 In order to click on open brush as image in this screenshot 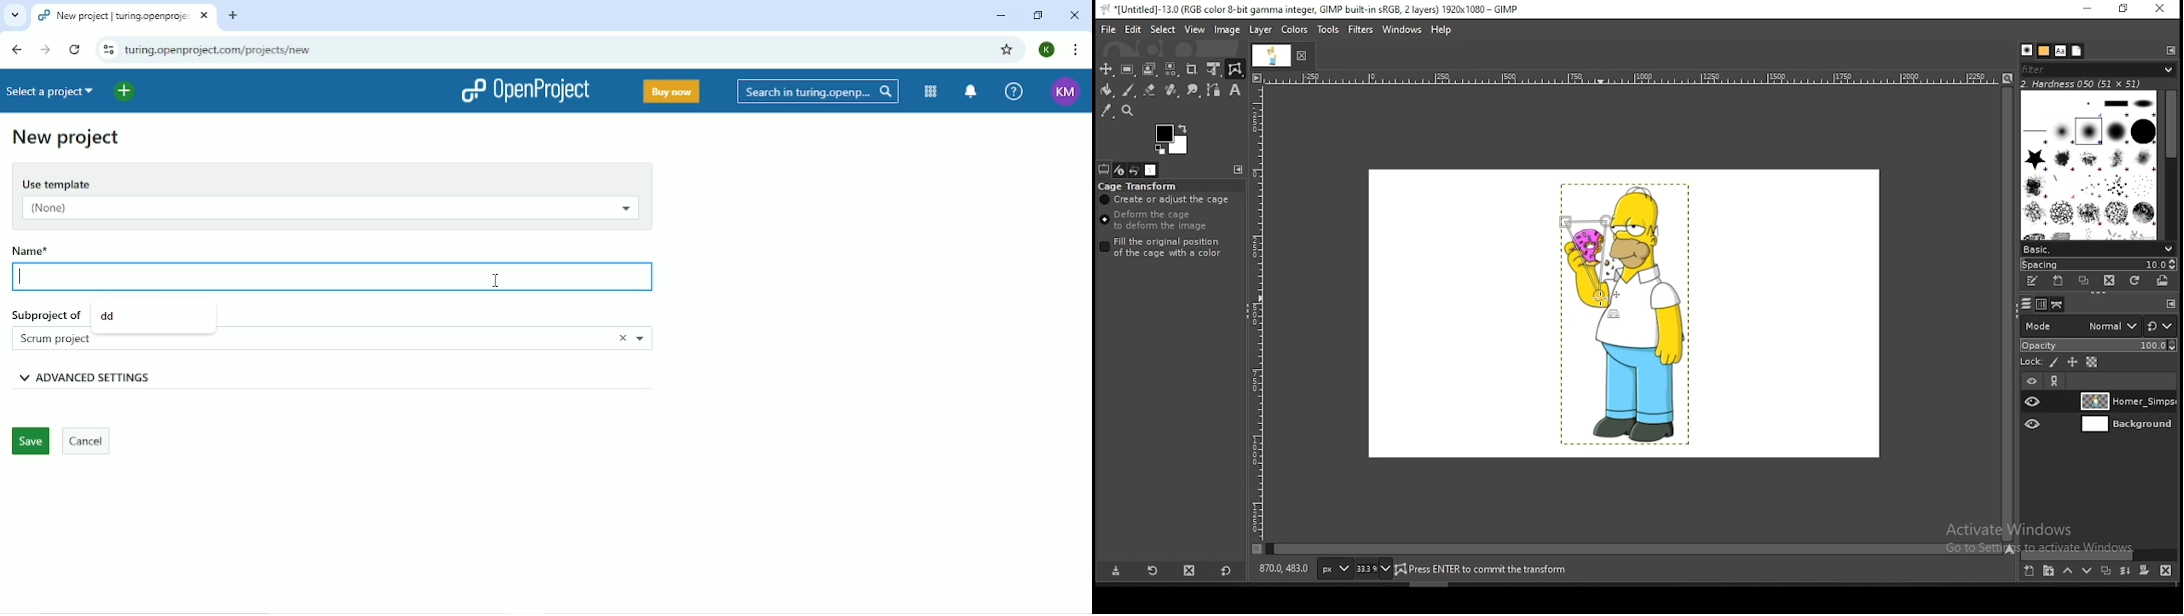, I will do `click(2163, 280)`.